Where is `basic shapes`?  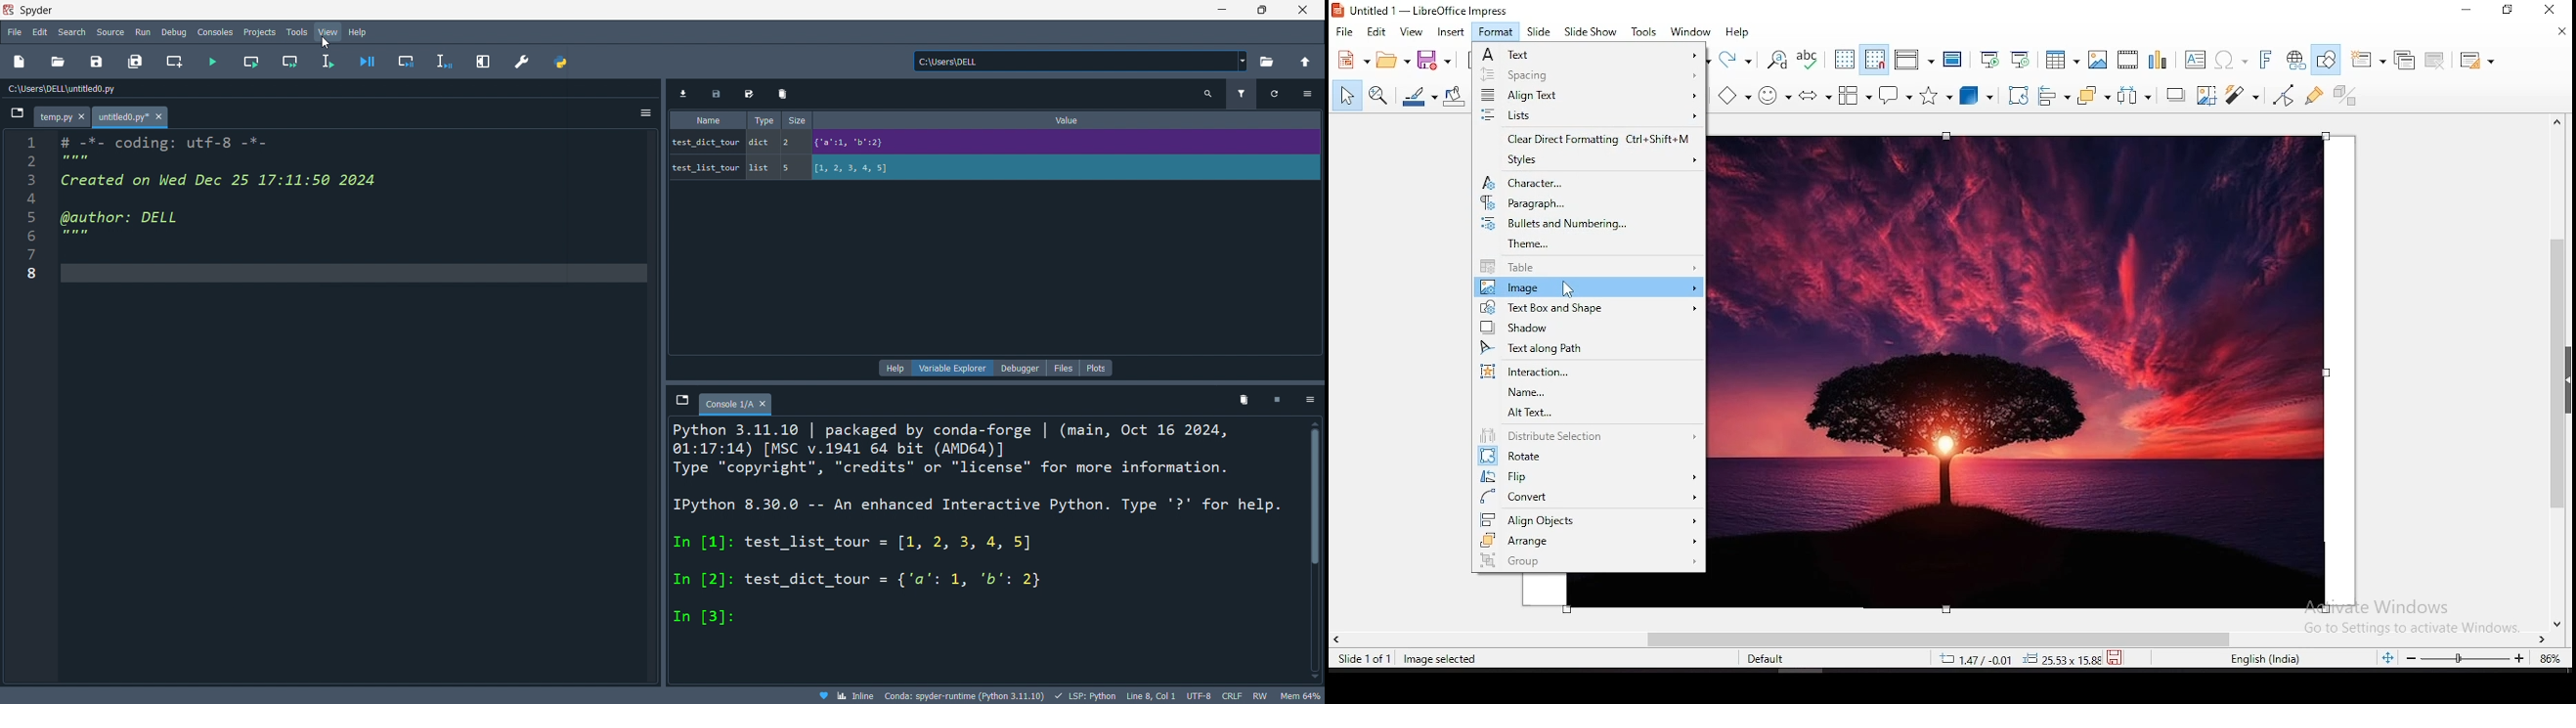
basic shapes is located at coordinates (1734, 95).